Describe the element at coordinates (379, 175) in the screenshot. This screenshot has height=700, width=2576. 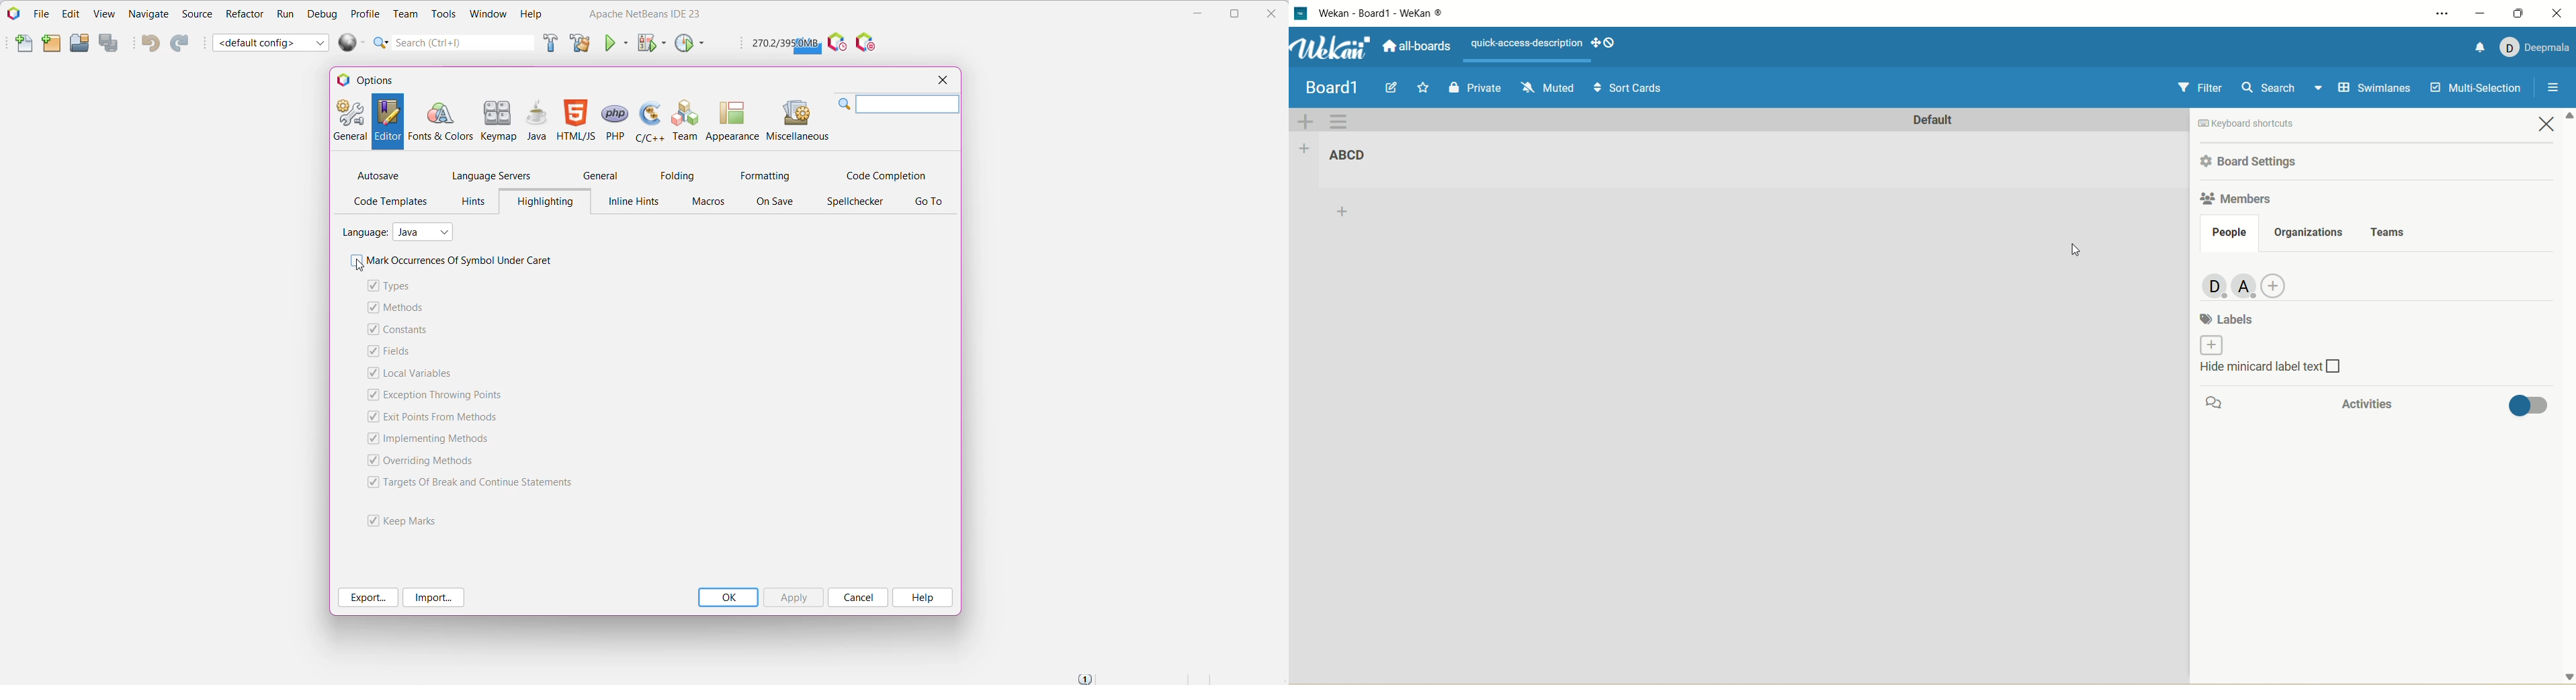
I see `Autosave` at that location.